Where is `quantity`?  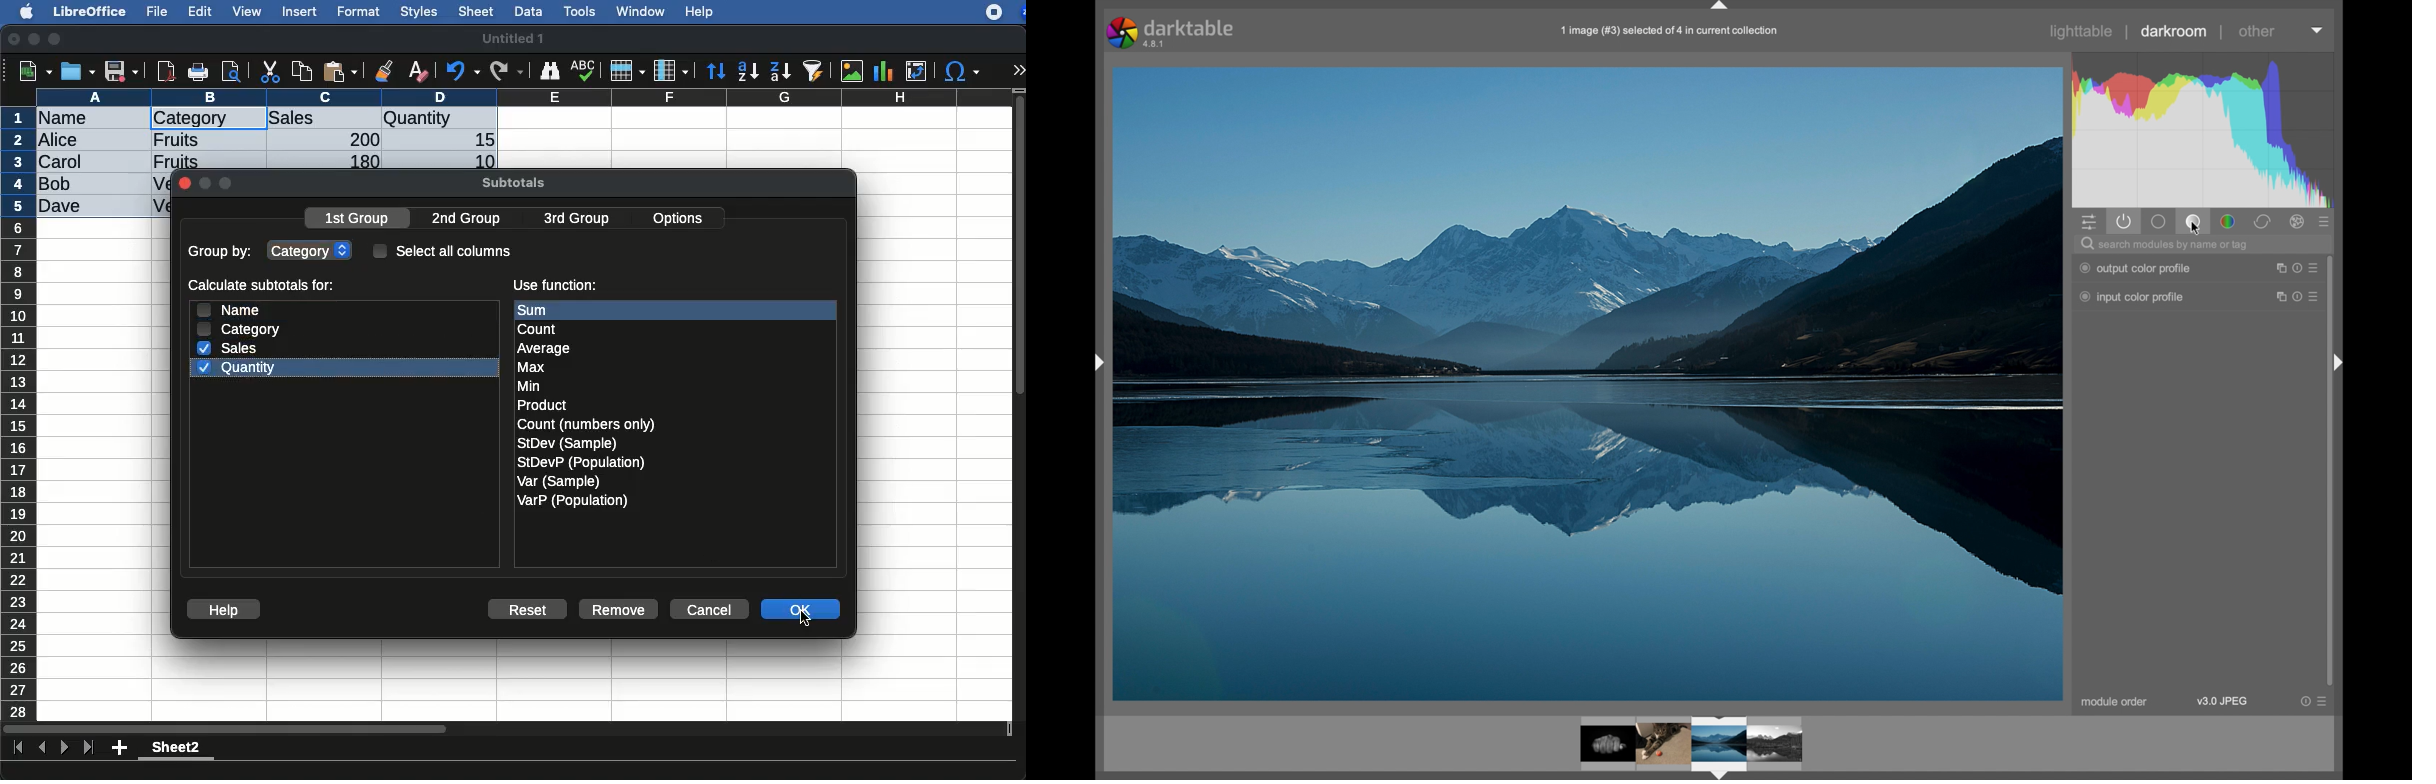
quantity is located at coordinates (439, 120).